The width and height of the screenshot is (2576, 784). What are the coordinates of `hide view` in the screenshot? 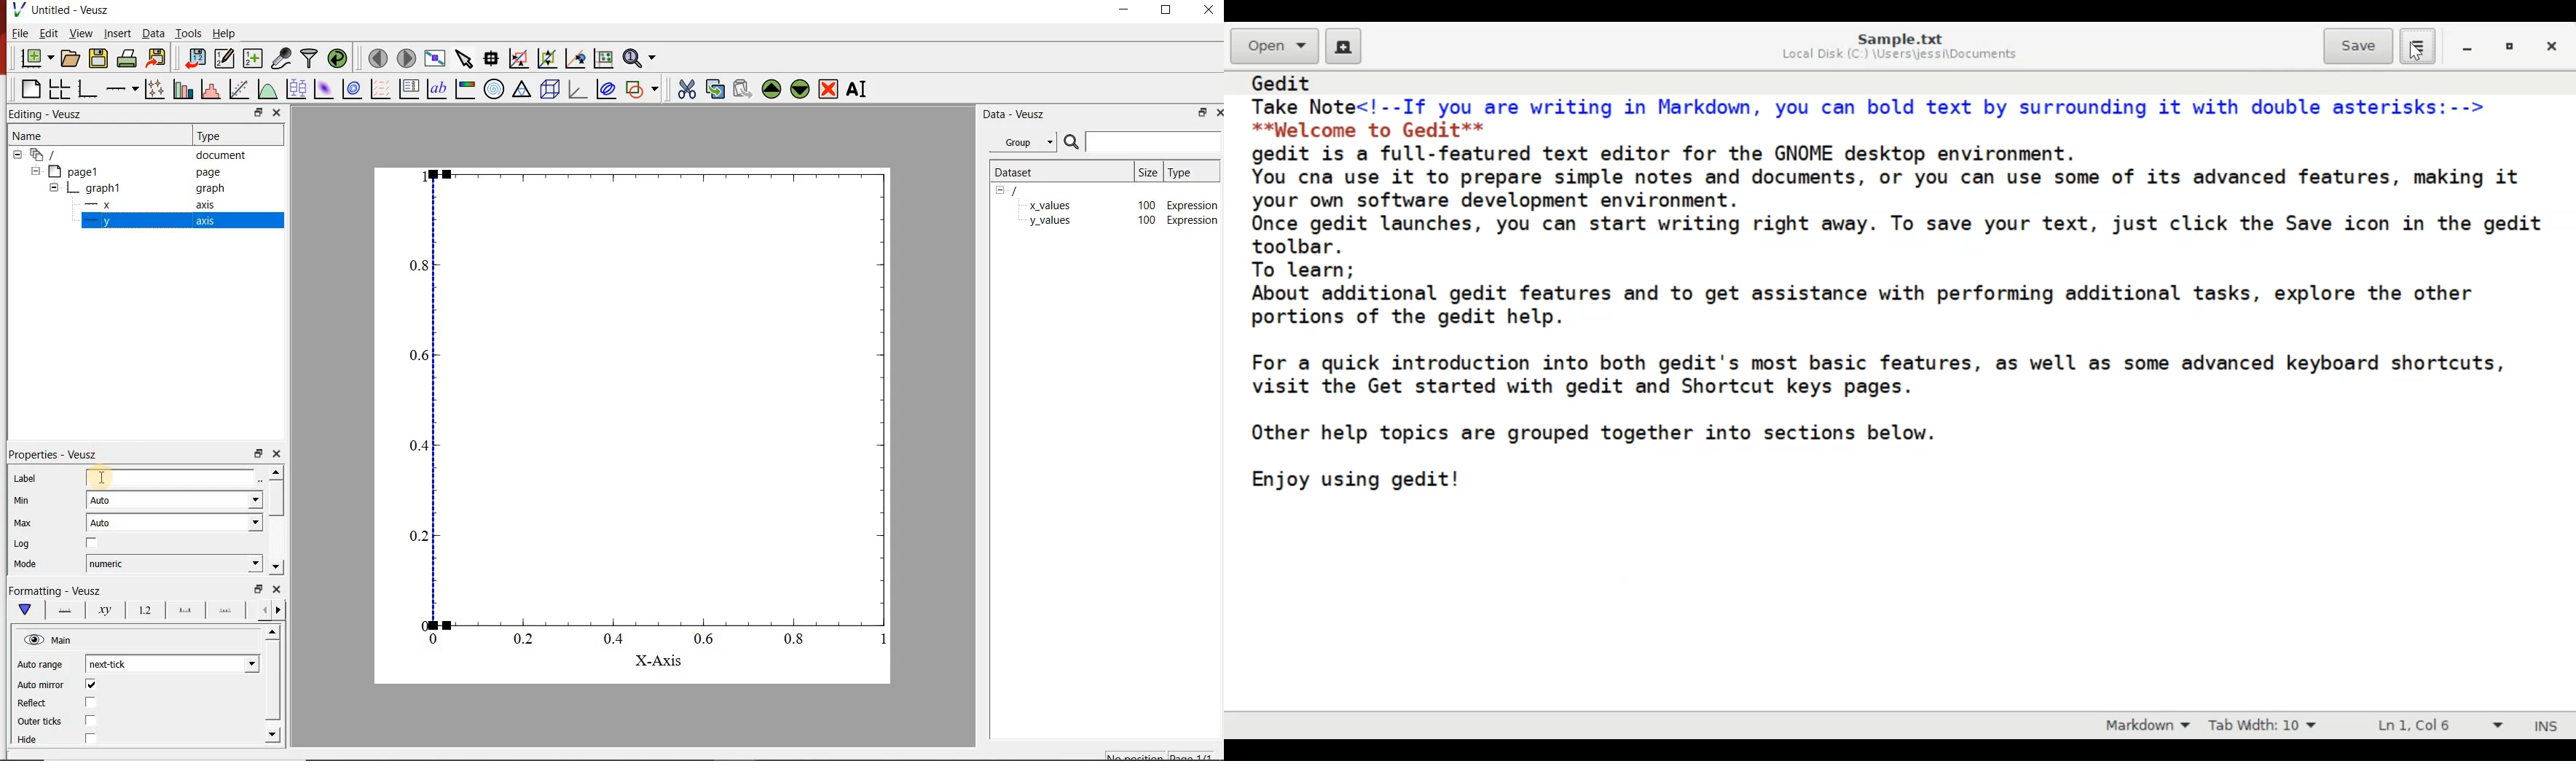 It's located at (50, 639).